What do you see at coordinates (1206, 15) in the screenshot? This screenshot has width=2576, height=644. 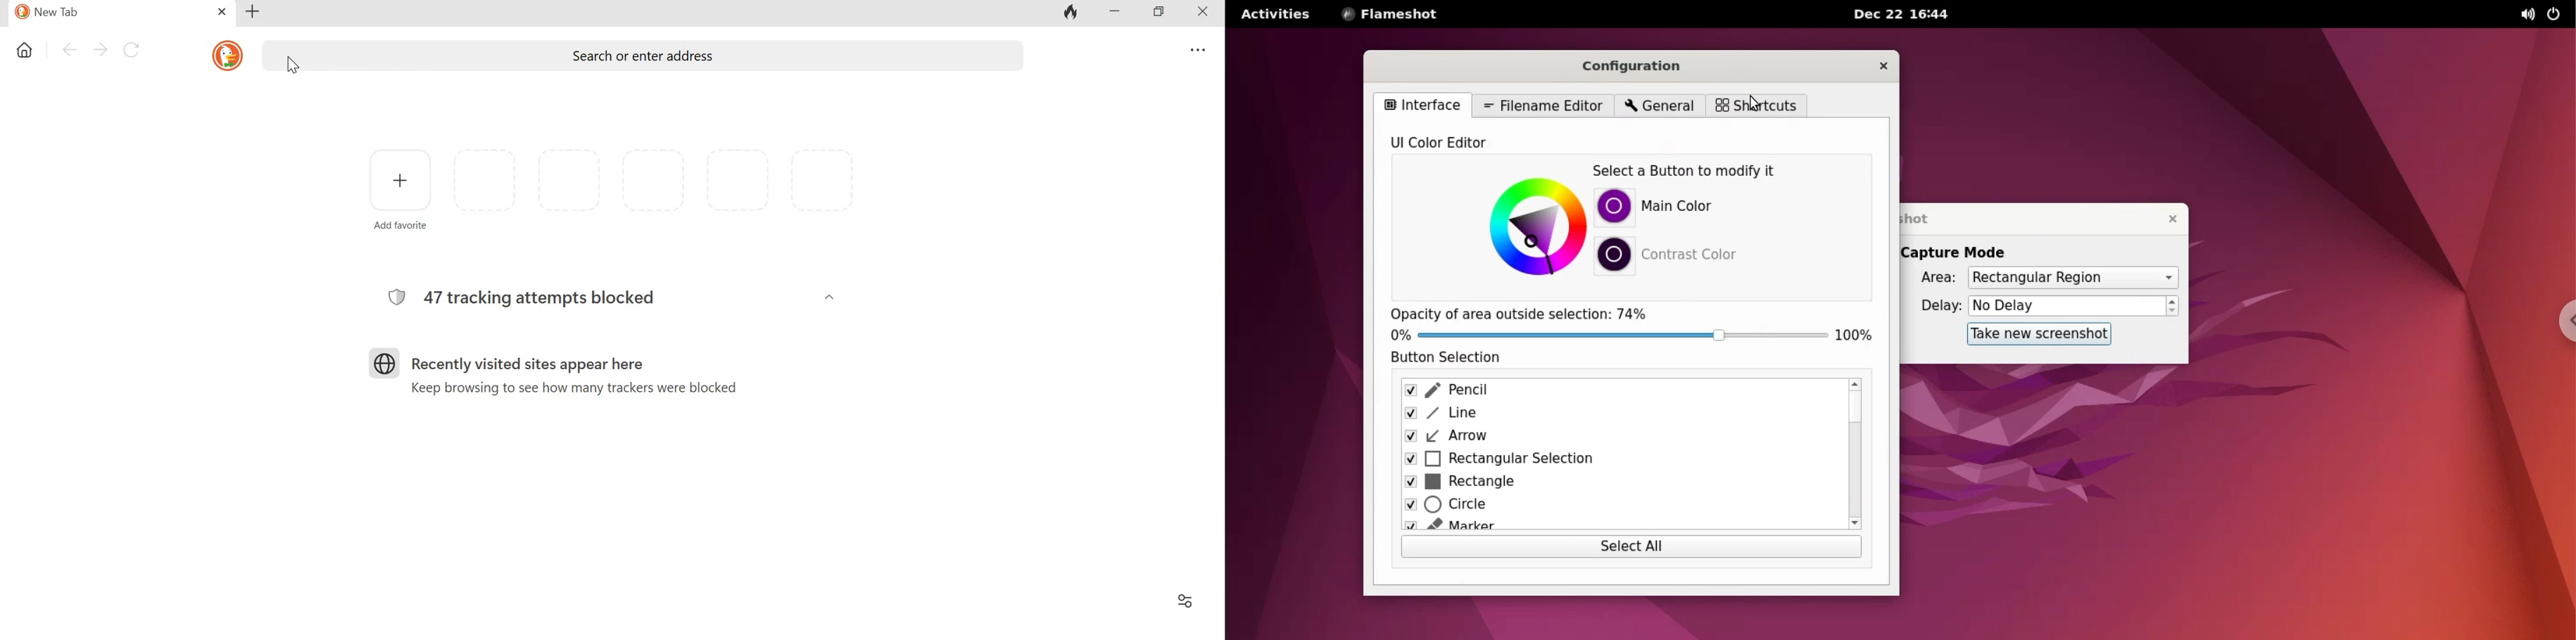 I see `Close` at bounding box center [1206, 15].